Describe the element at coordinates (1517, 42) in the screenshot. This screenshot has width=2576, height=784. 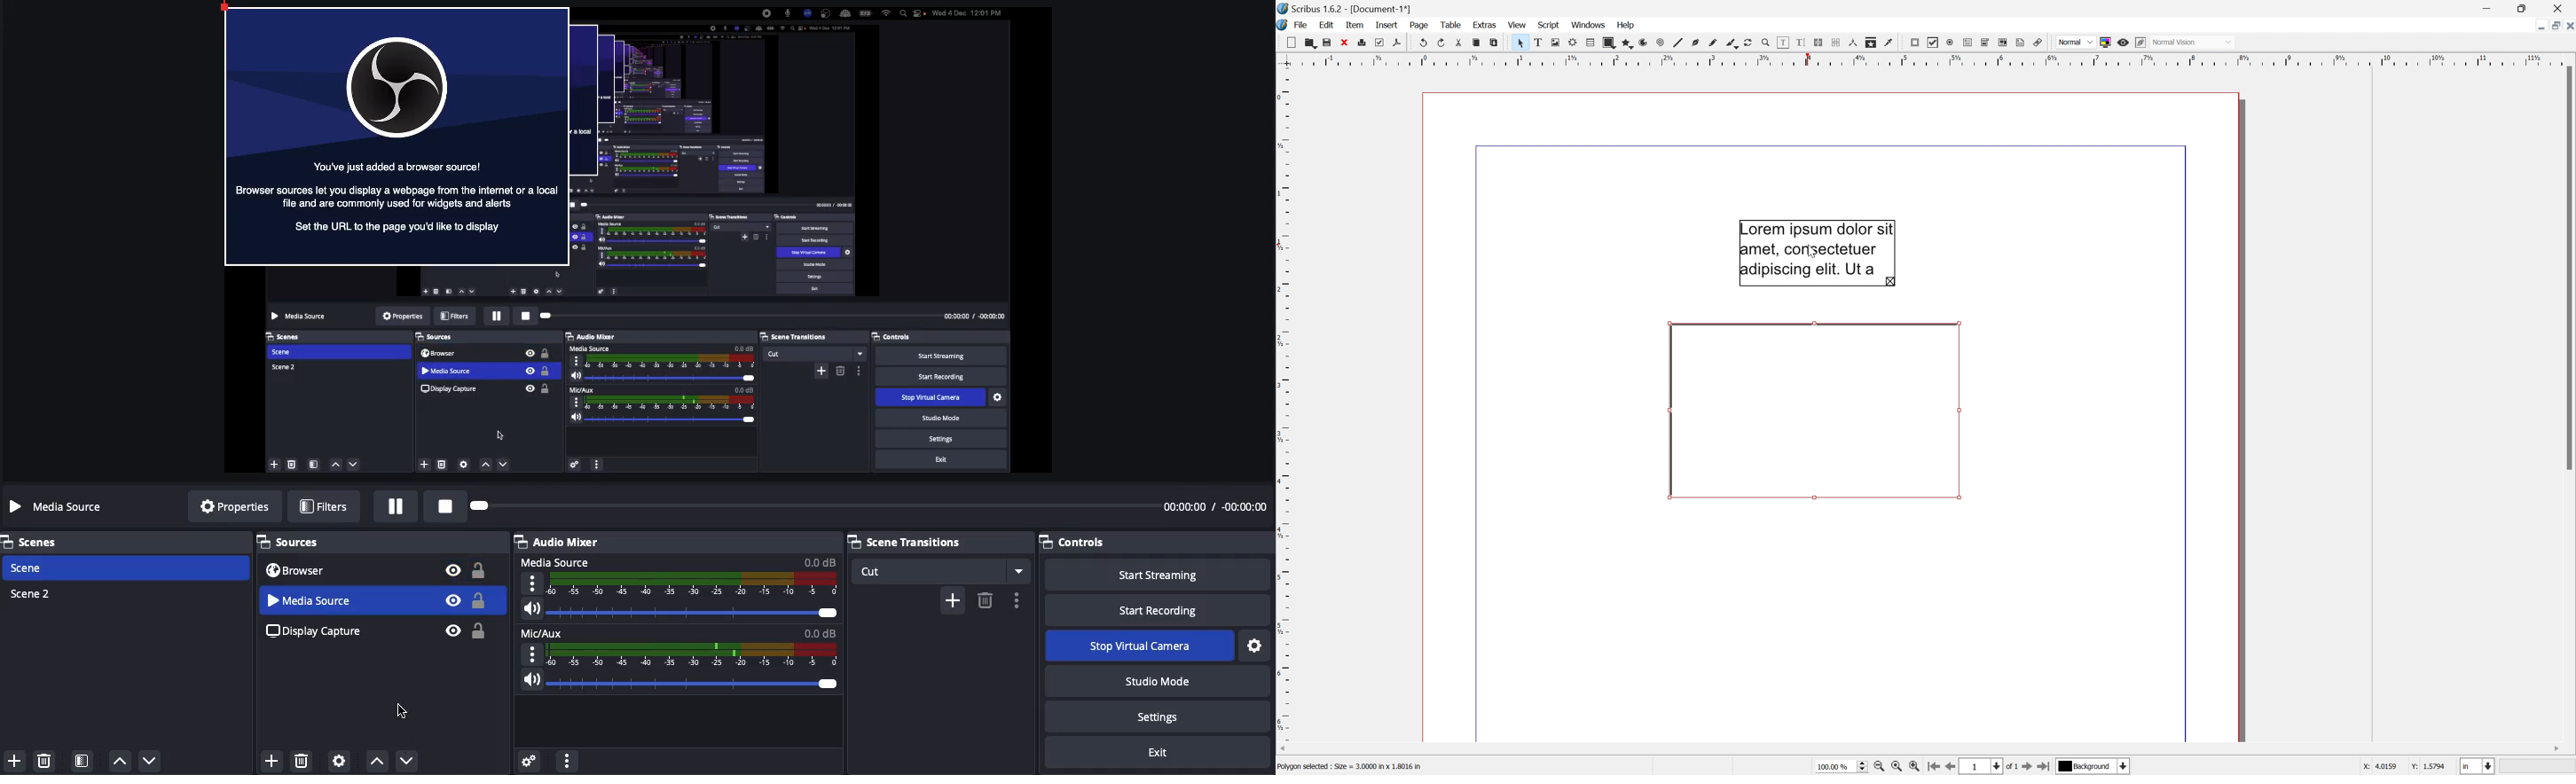
I see `Select item` at that location.